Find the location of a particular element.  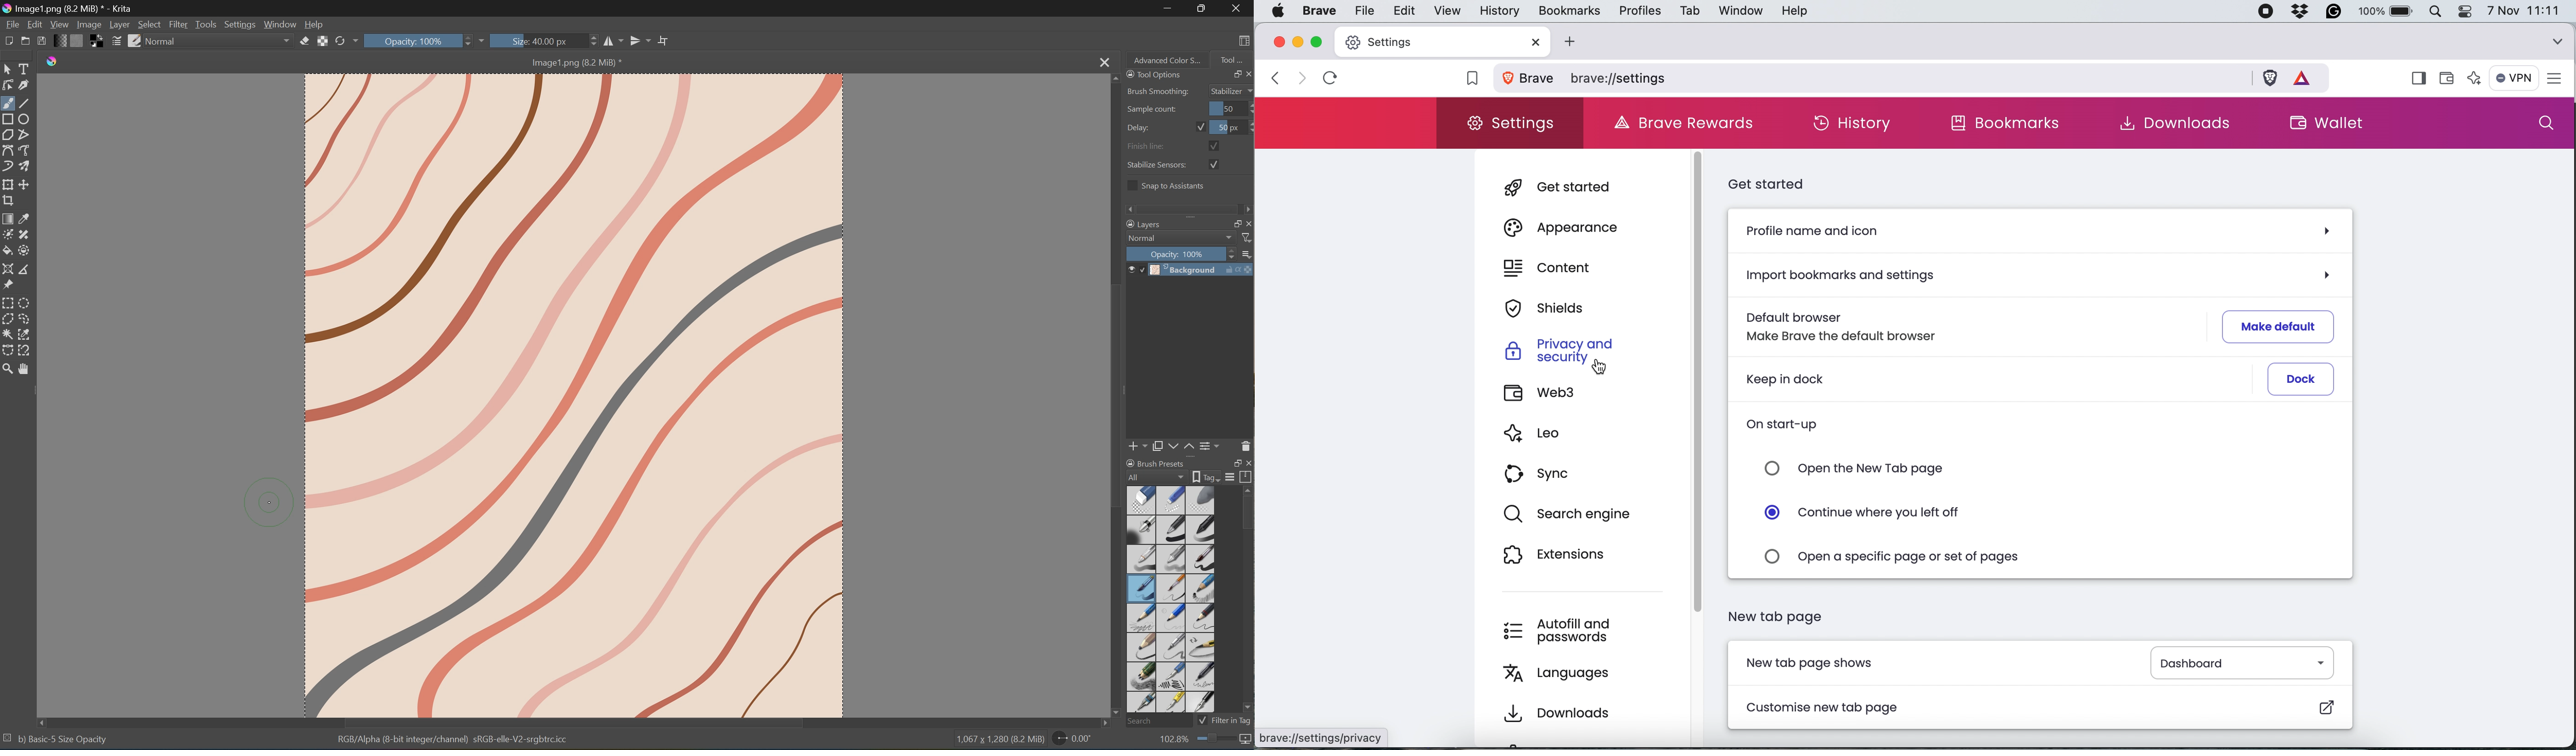

Show the tag box options is located at coordinates (1204, 477).